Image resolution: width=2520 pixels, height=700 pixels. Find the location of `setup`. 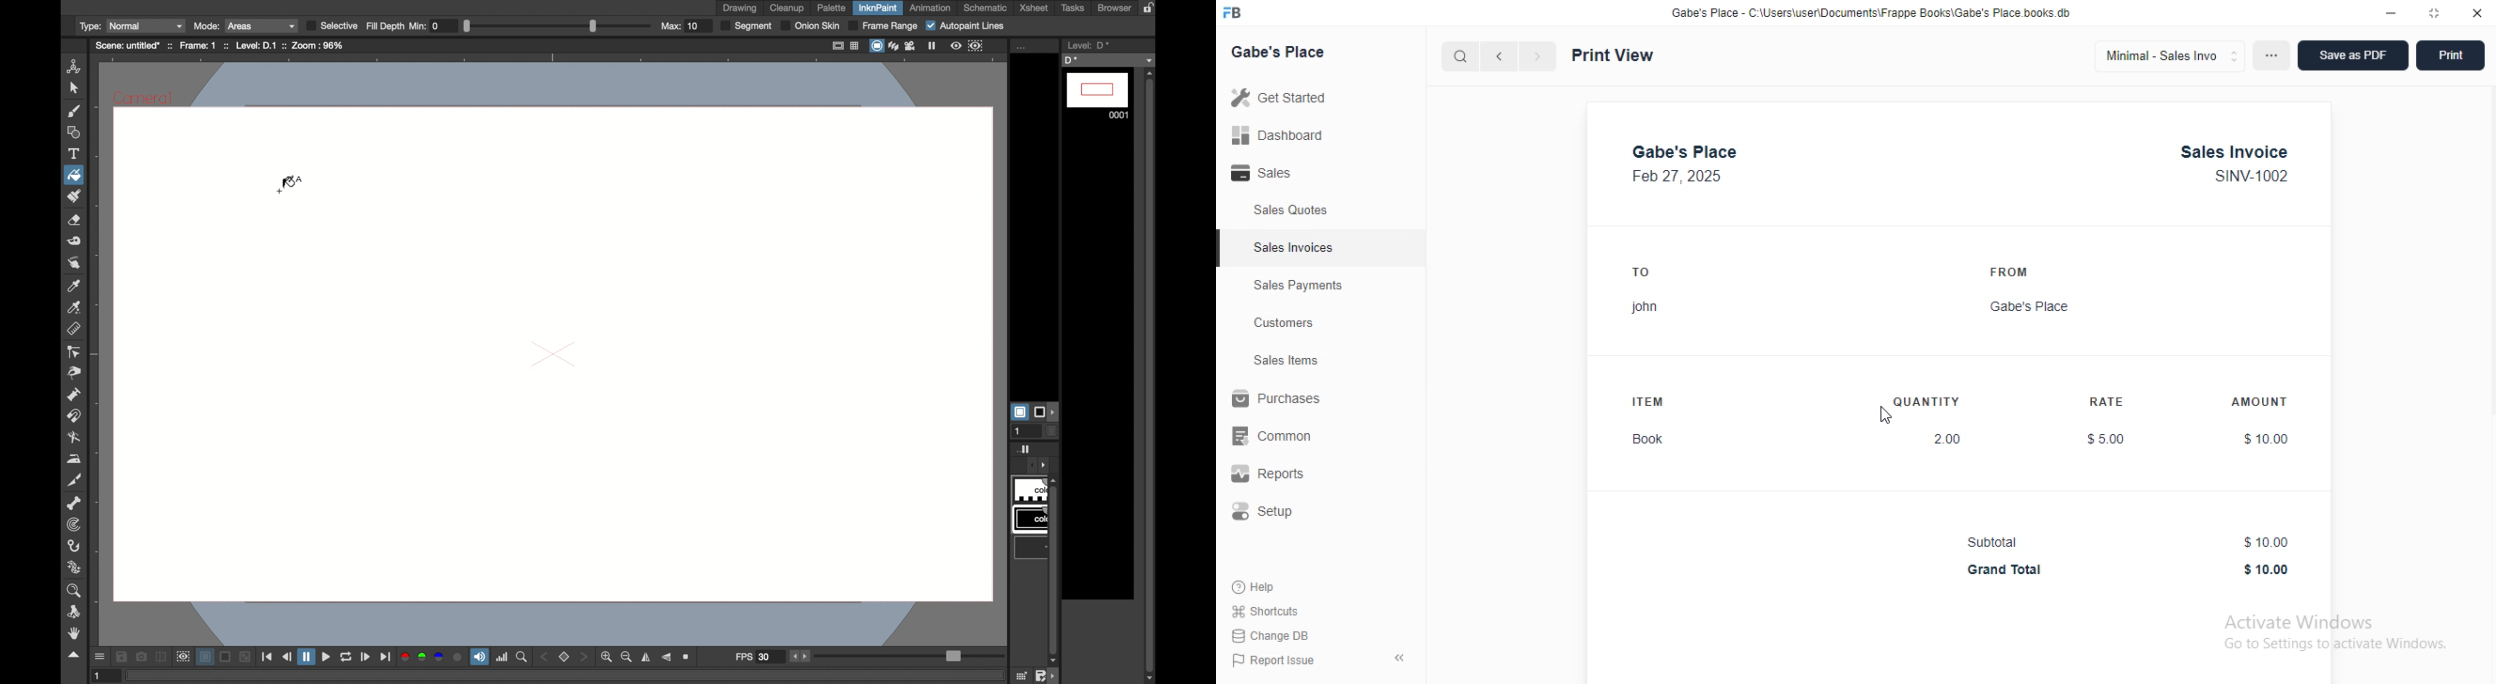

setup is located at coordinates (1263, 511).